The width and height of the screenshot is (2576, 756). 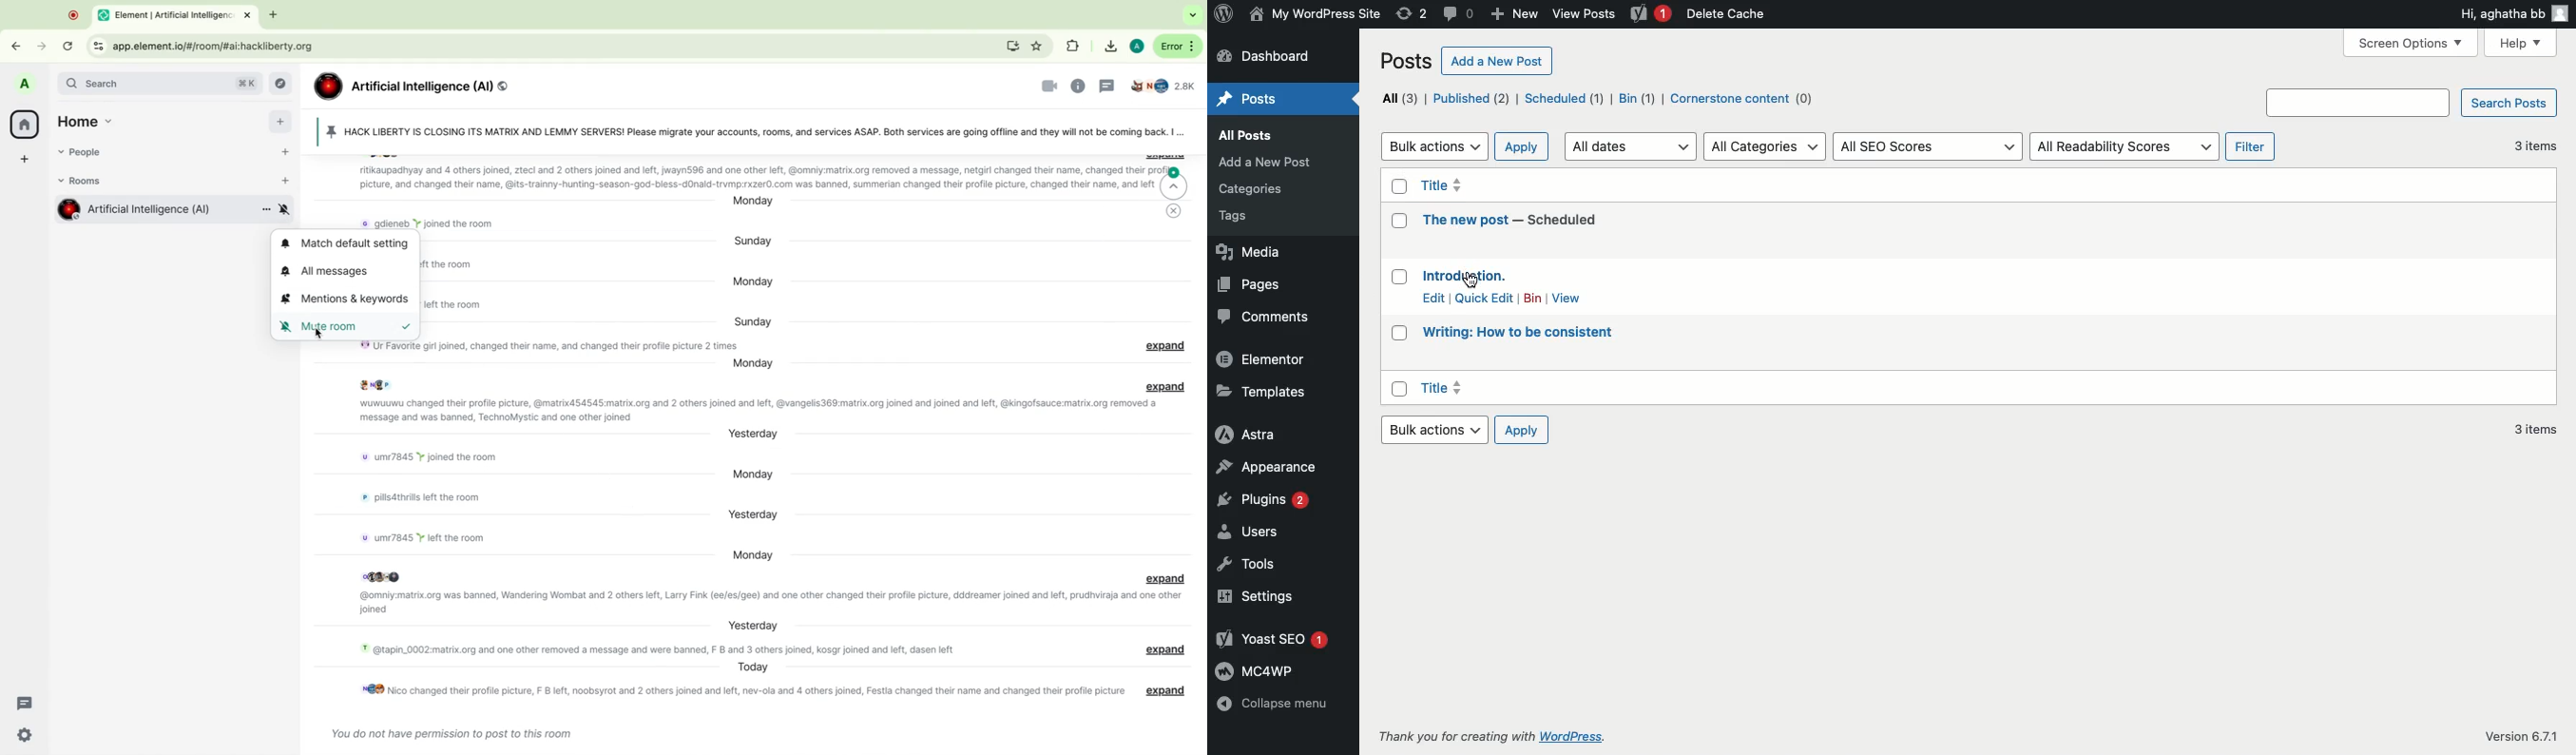 What do you see at coordinates (1039, 44) in the screenshot?
I see `favorites` at bounding box center [1039, 44].